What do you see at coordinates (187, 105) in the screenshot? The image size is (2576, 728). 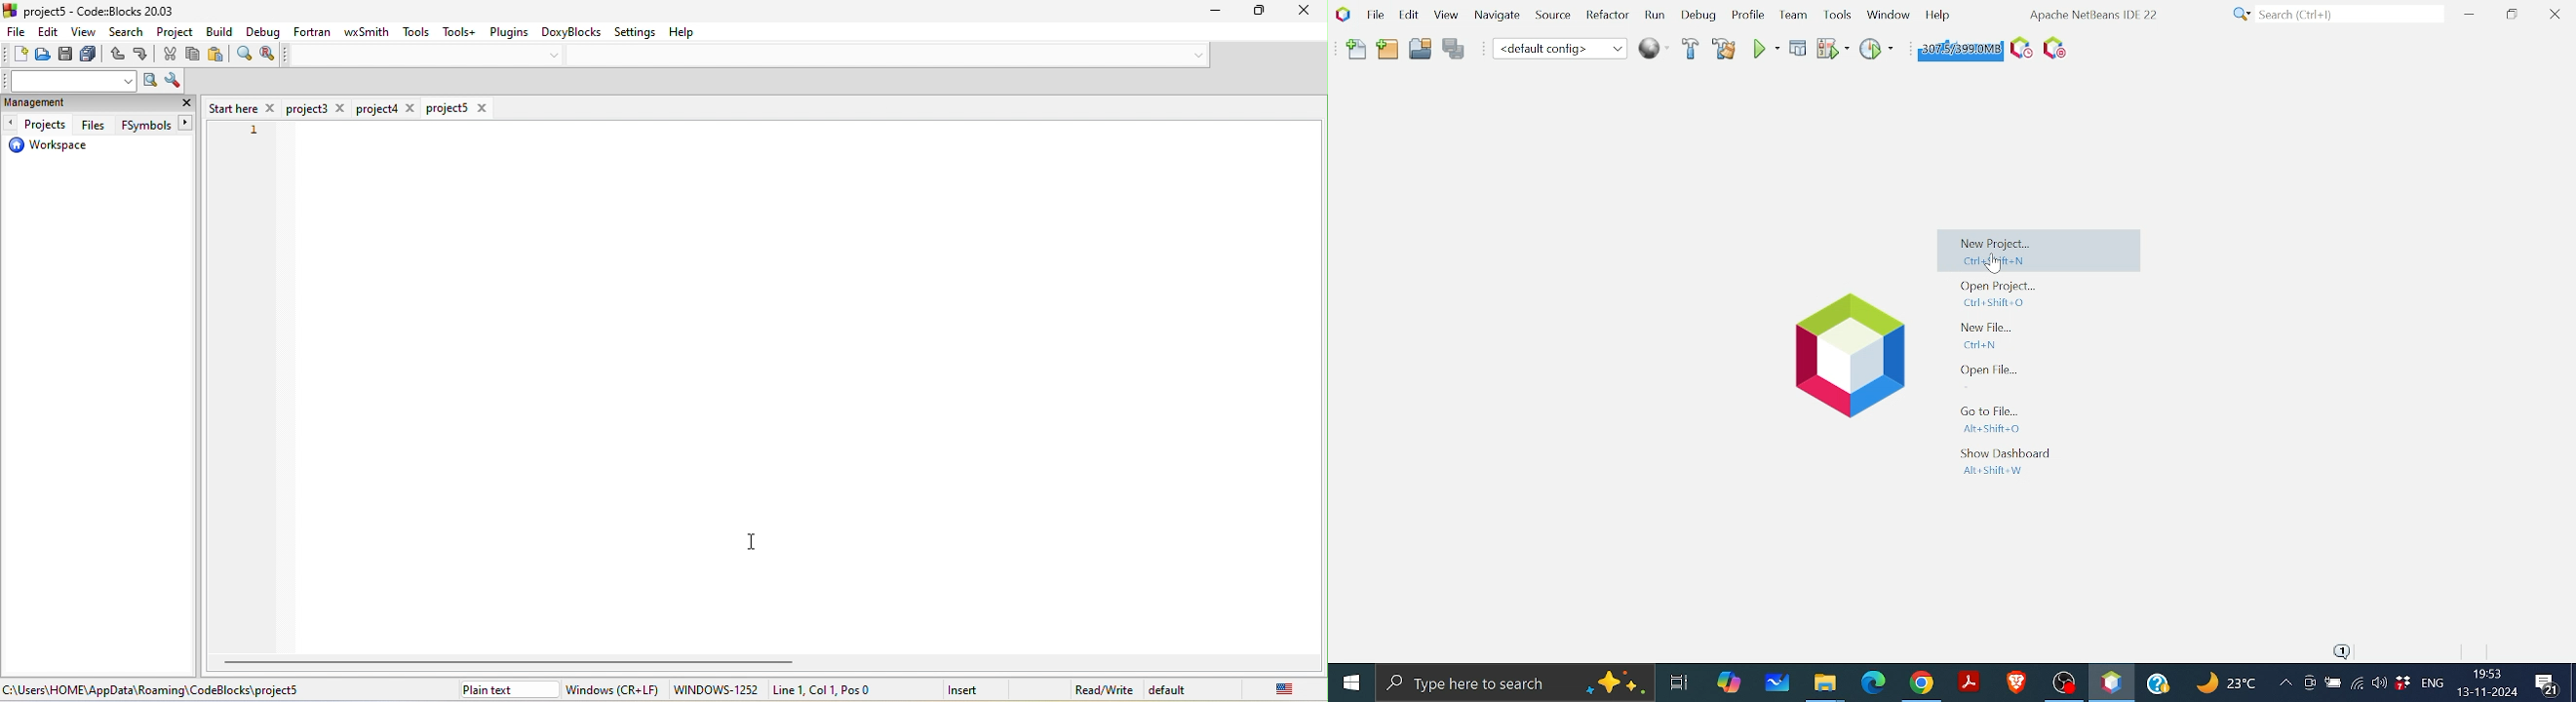 I see `close` at bounding box center [187, 105].